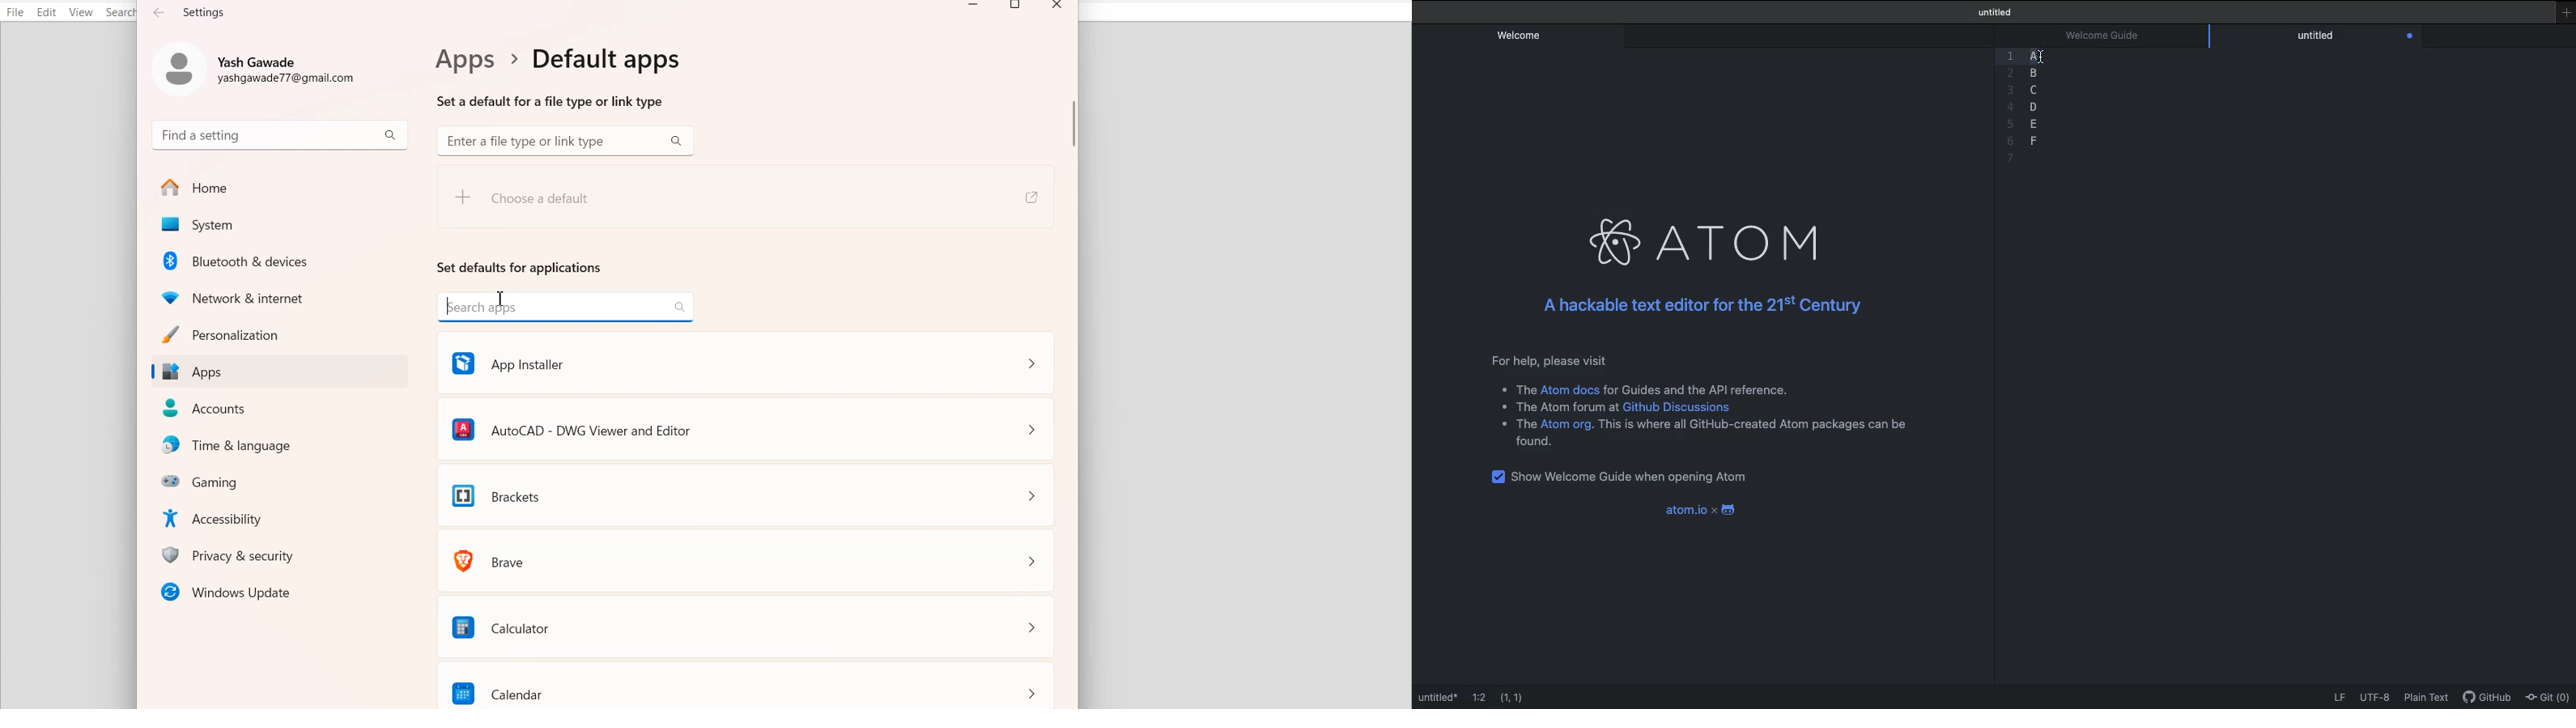  Describe the element at coordinates (520, 267) in the screenshot. I see `Text` at that location.